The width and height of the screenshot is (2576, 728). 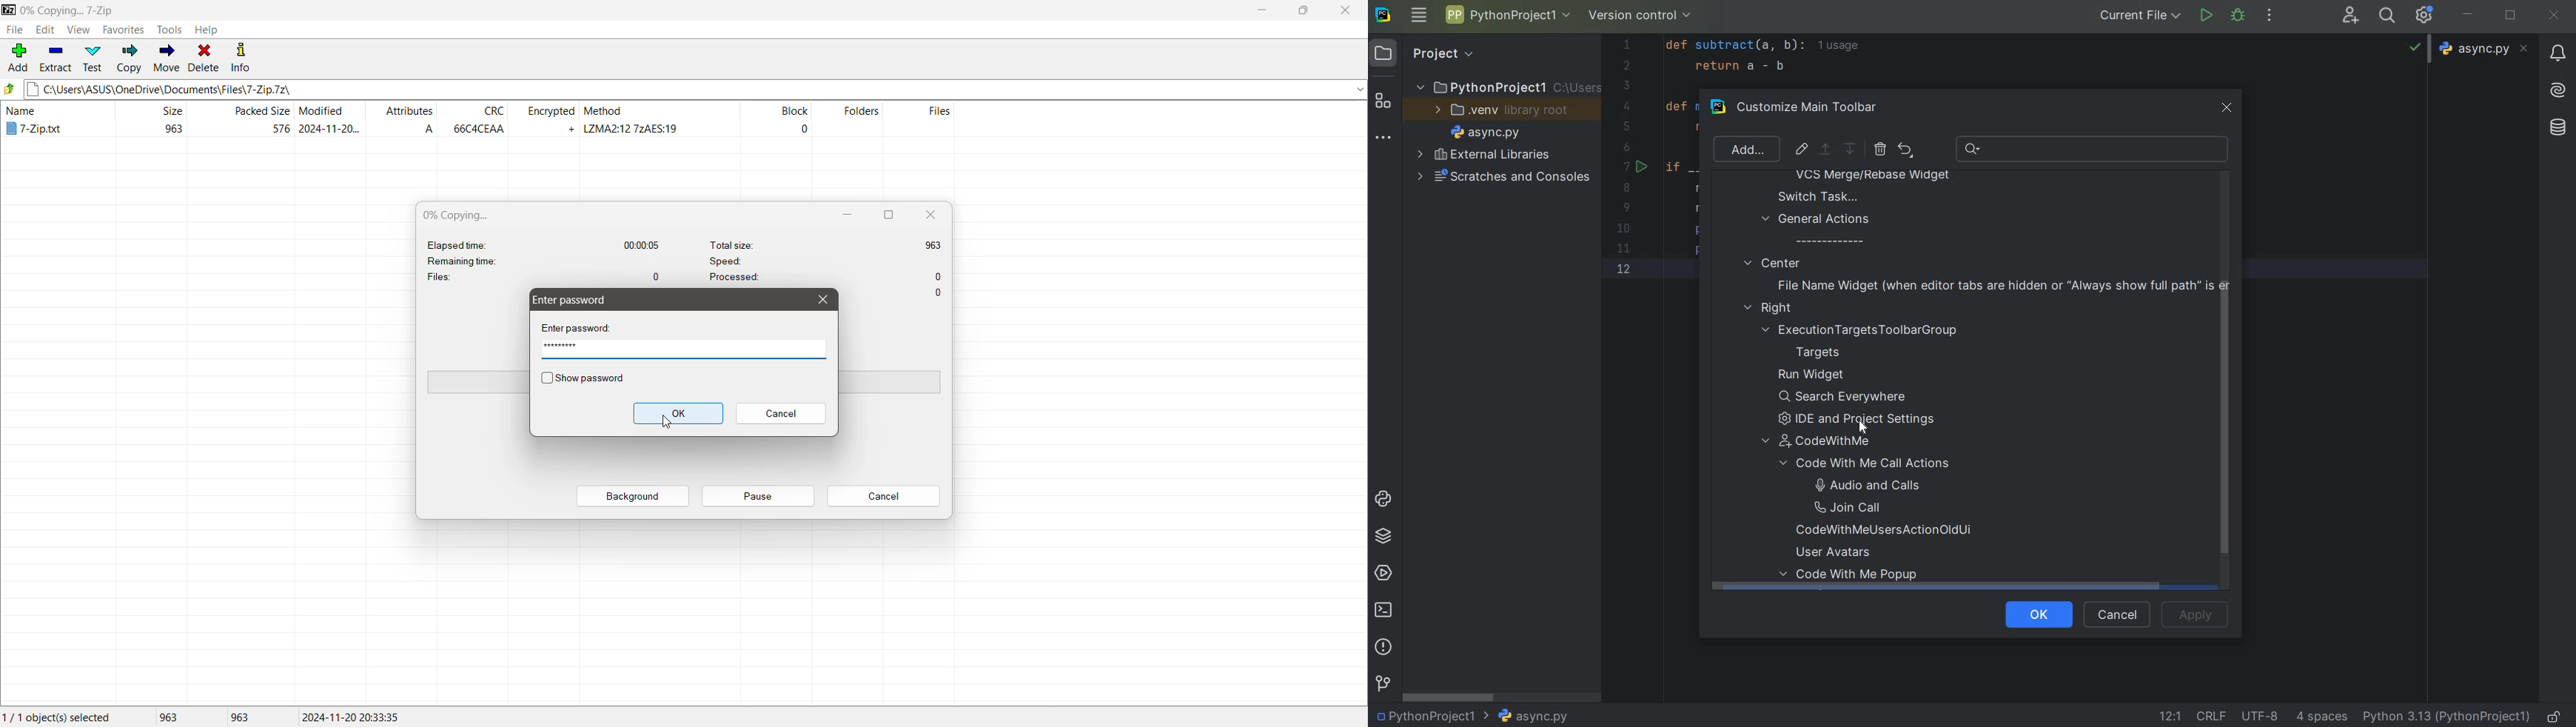 I want to click on switch task, so click(x=1811, y=196).